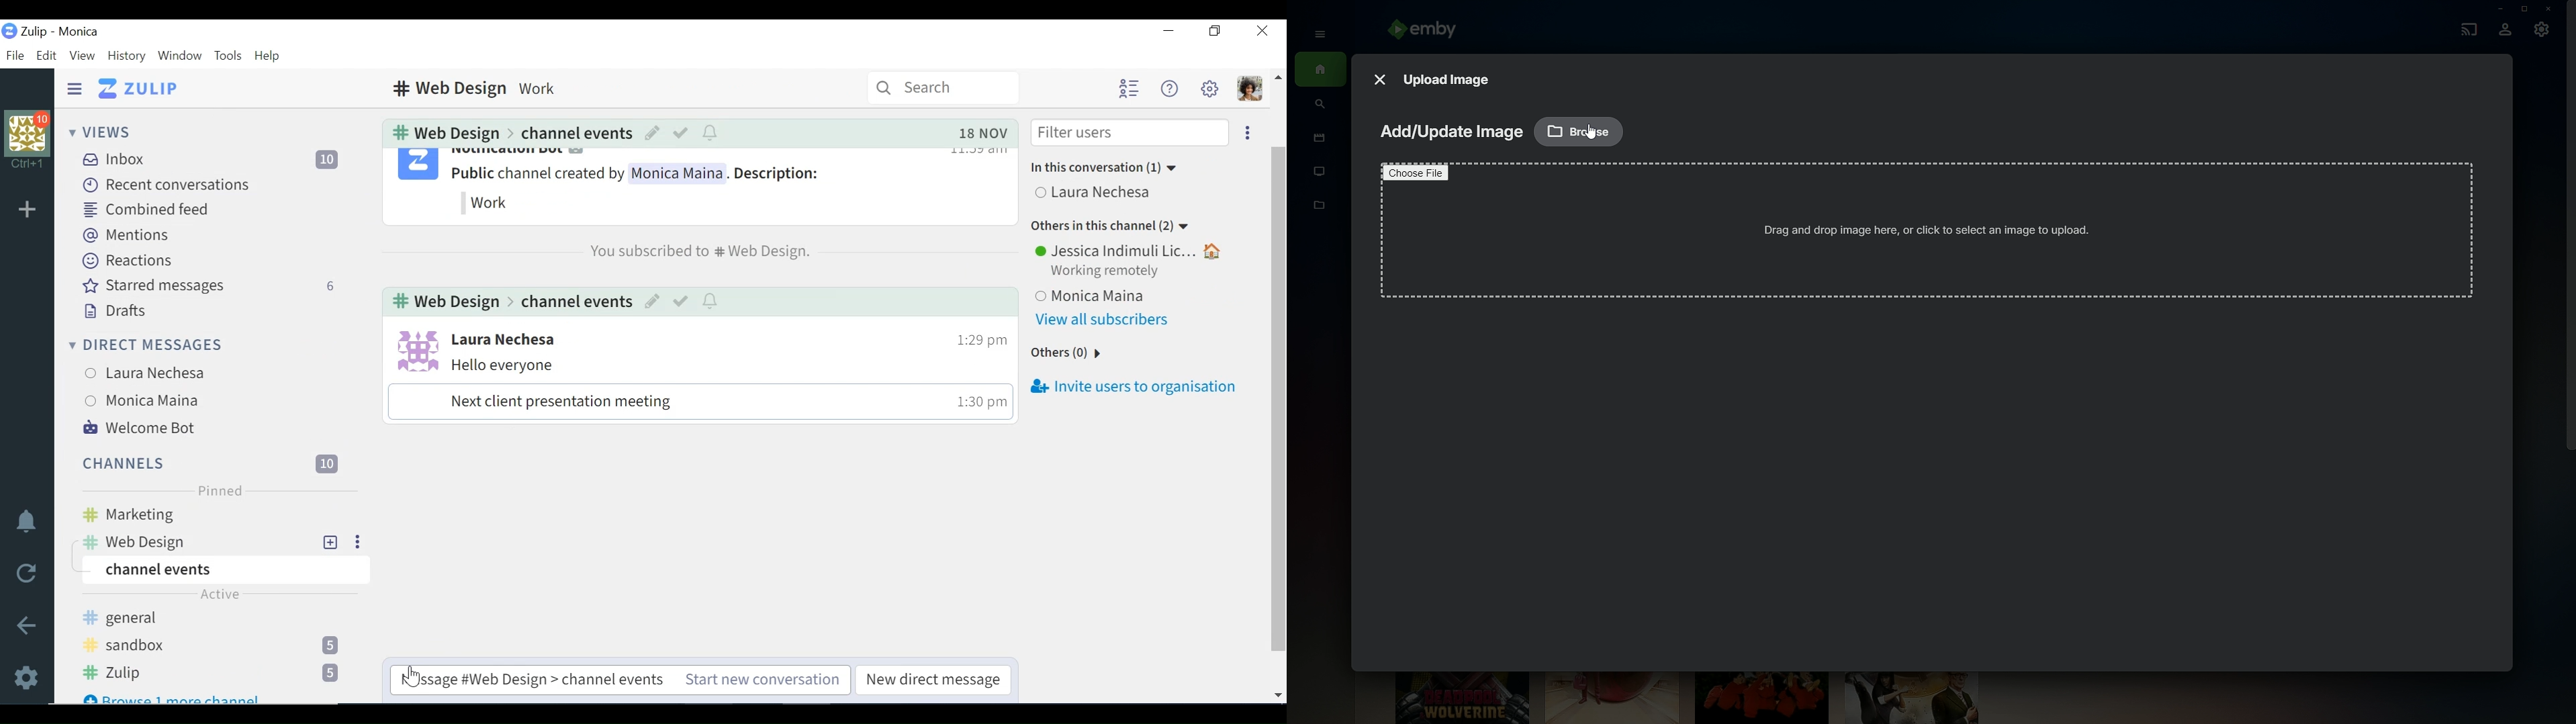 This screenshot has height=728, width=2576. Describe the element at coordinates (1320, 105) in the screenshot. I see `Find` at that location.